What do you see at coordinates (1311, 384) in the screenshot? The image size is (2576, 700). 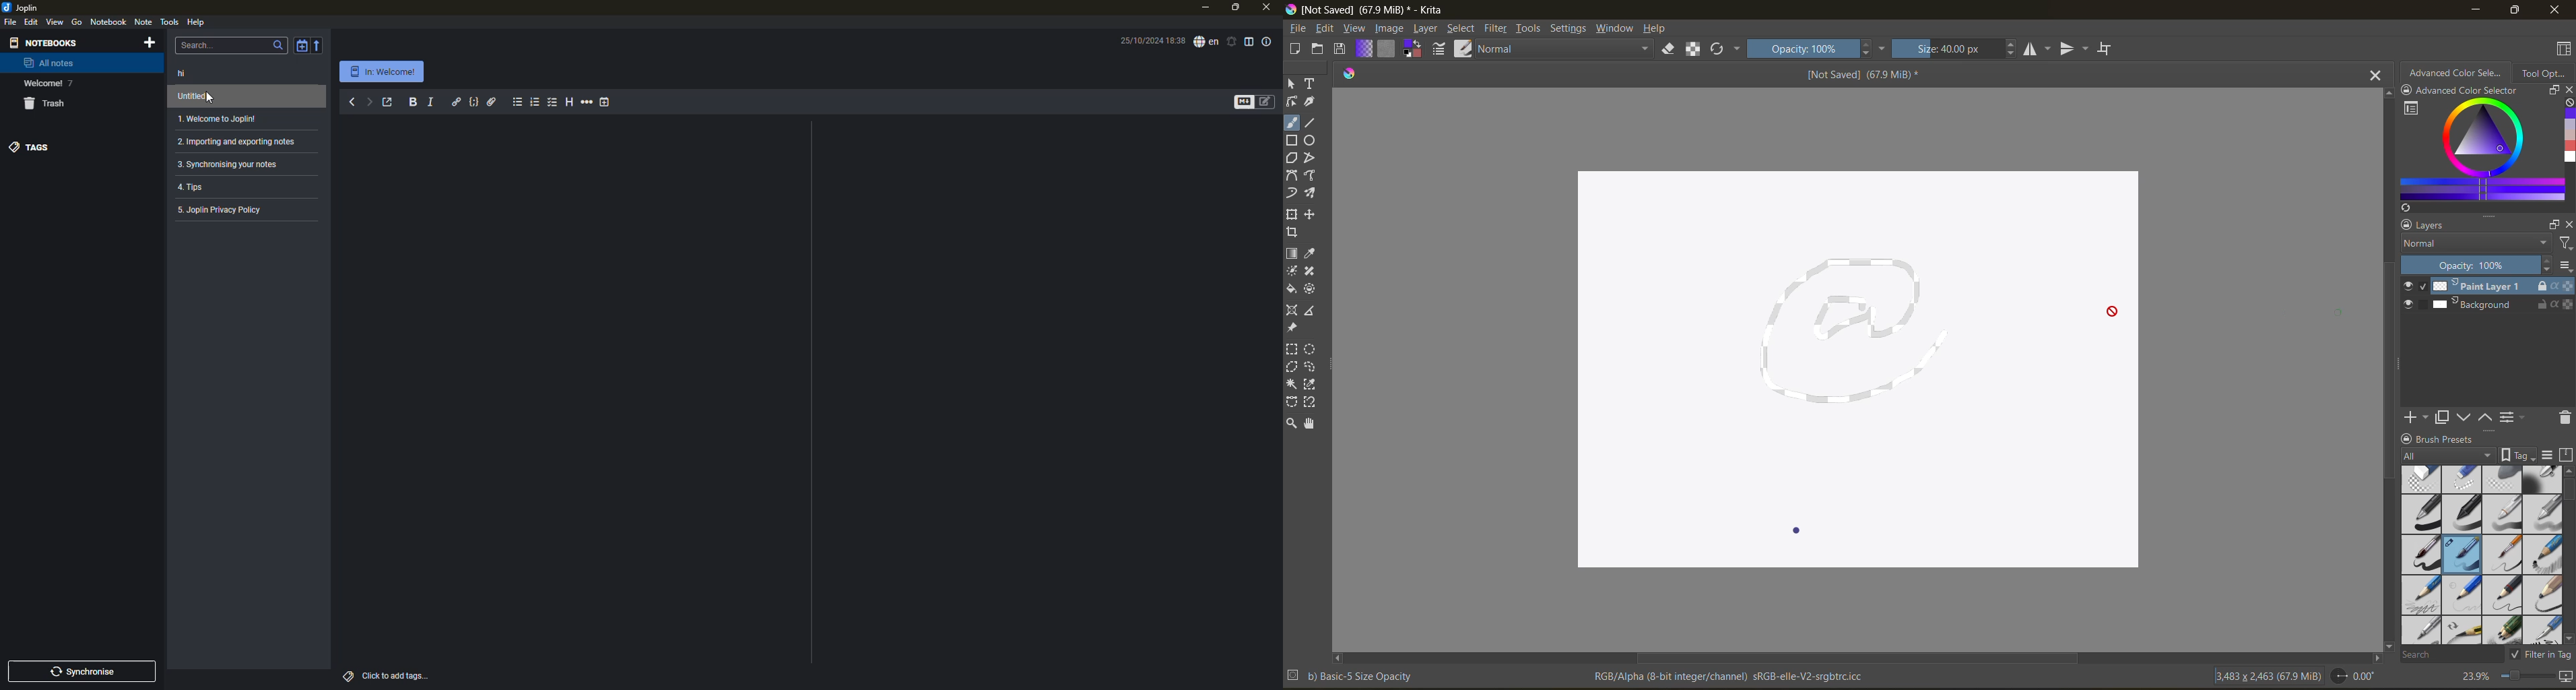 I see `color selection tool` at bounding box center [1311, 384].